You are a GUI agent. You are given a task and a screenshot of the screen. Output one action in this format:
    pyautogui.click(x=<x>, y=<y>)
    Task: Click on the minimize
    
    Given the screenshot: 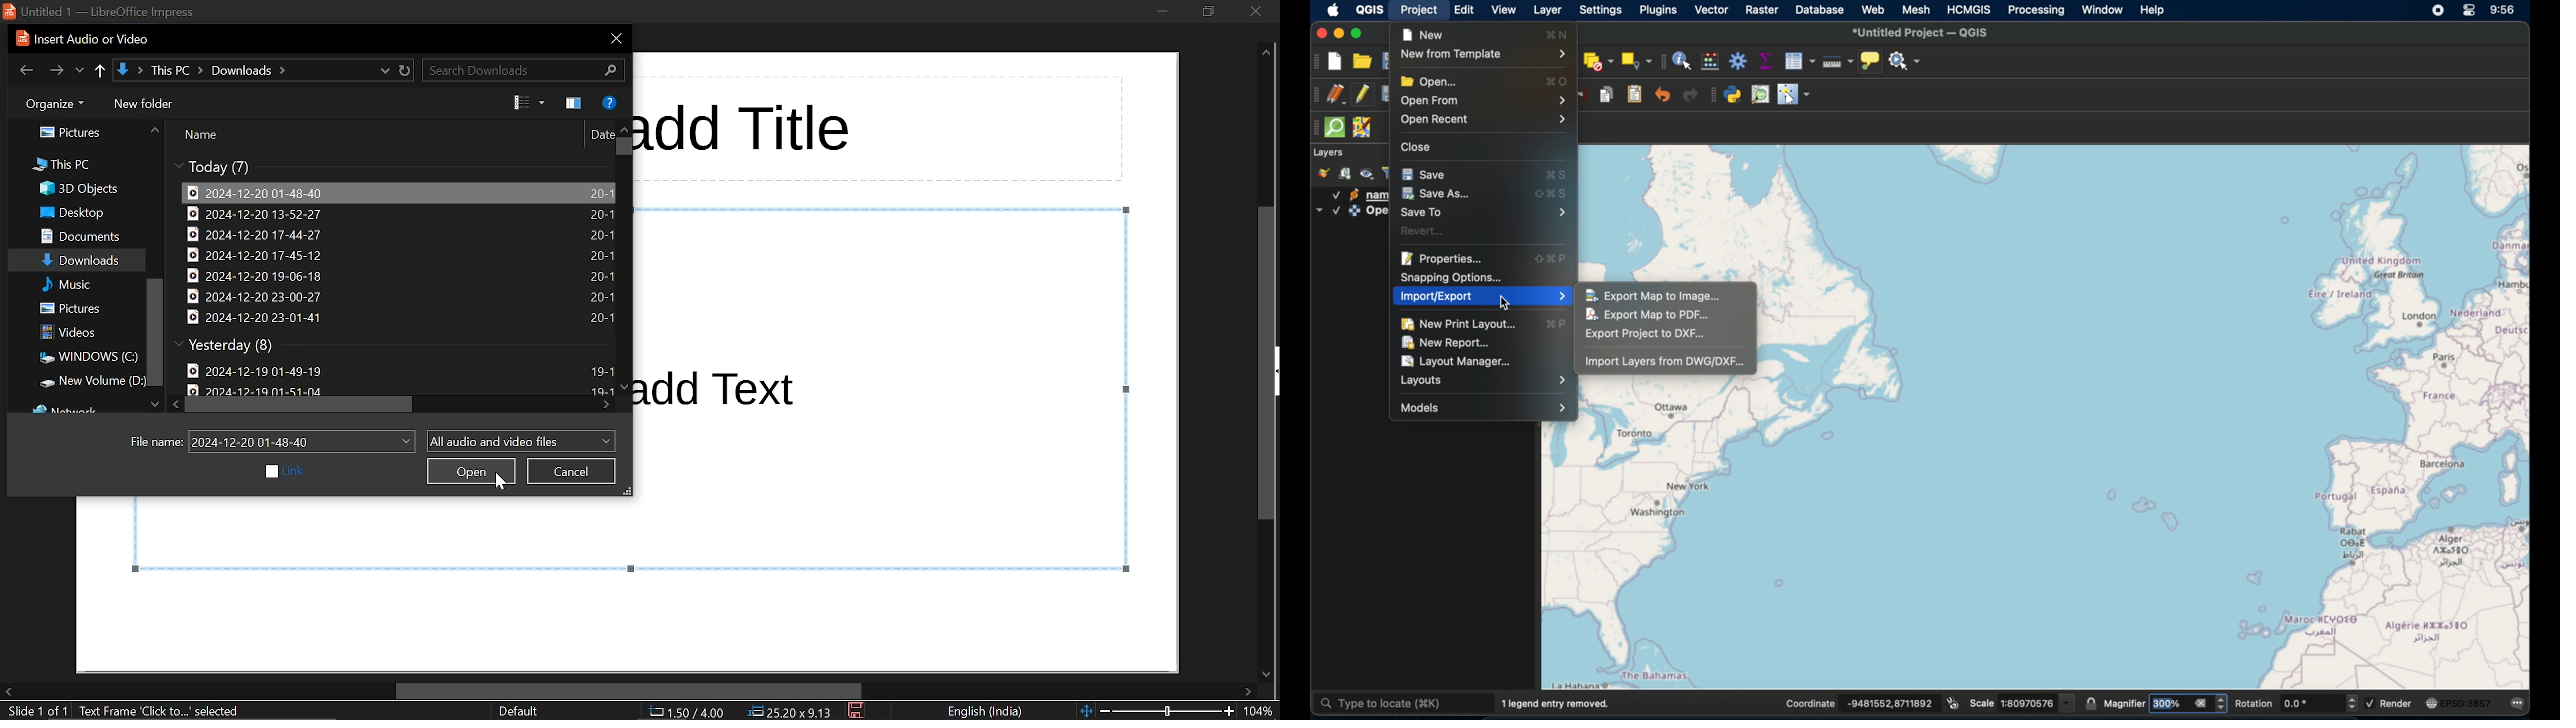 What is the action you would take?
    pyautogui.click(x=1158, y=13)
    